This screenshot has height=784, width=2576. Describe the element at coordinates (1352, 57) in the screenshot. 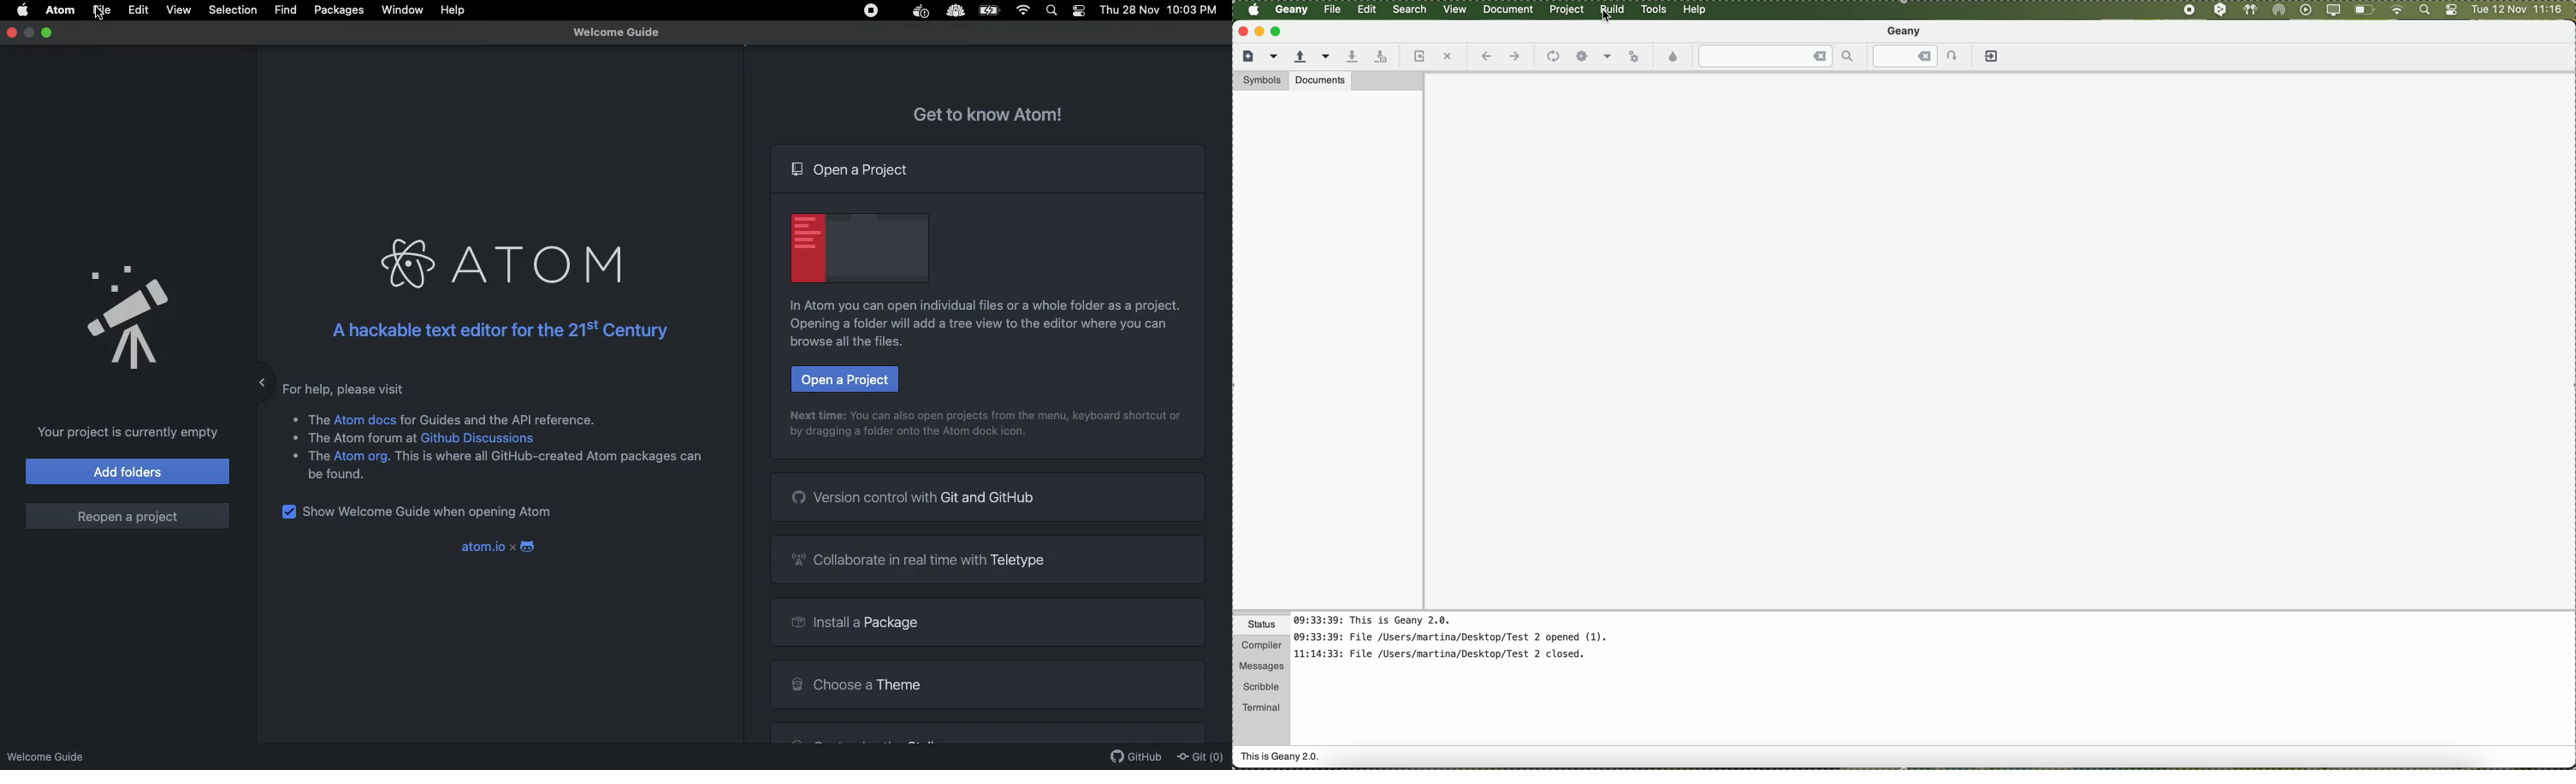

I see `save the current file` at that location.